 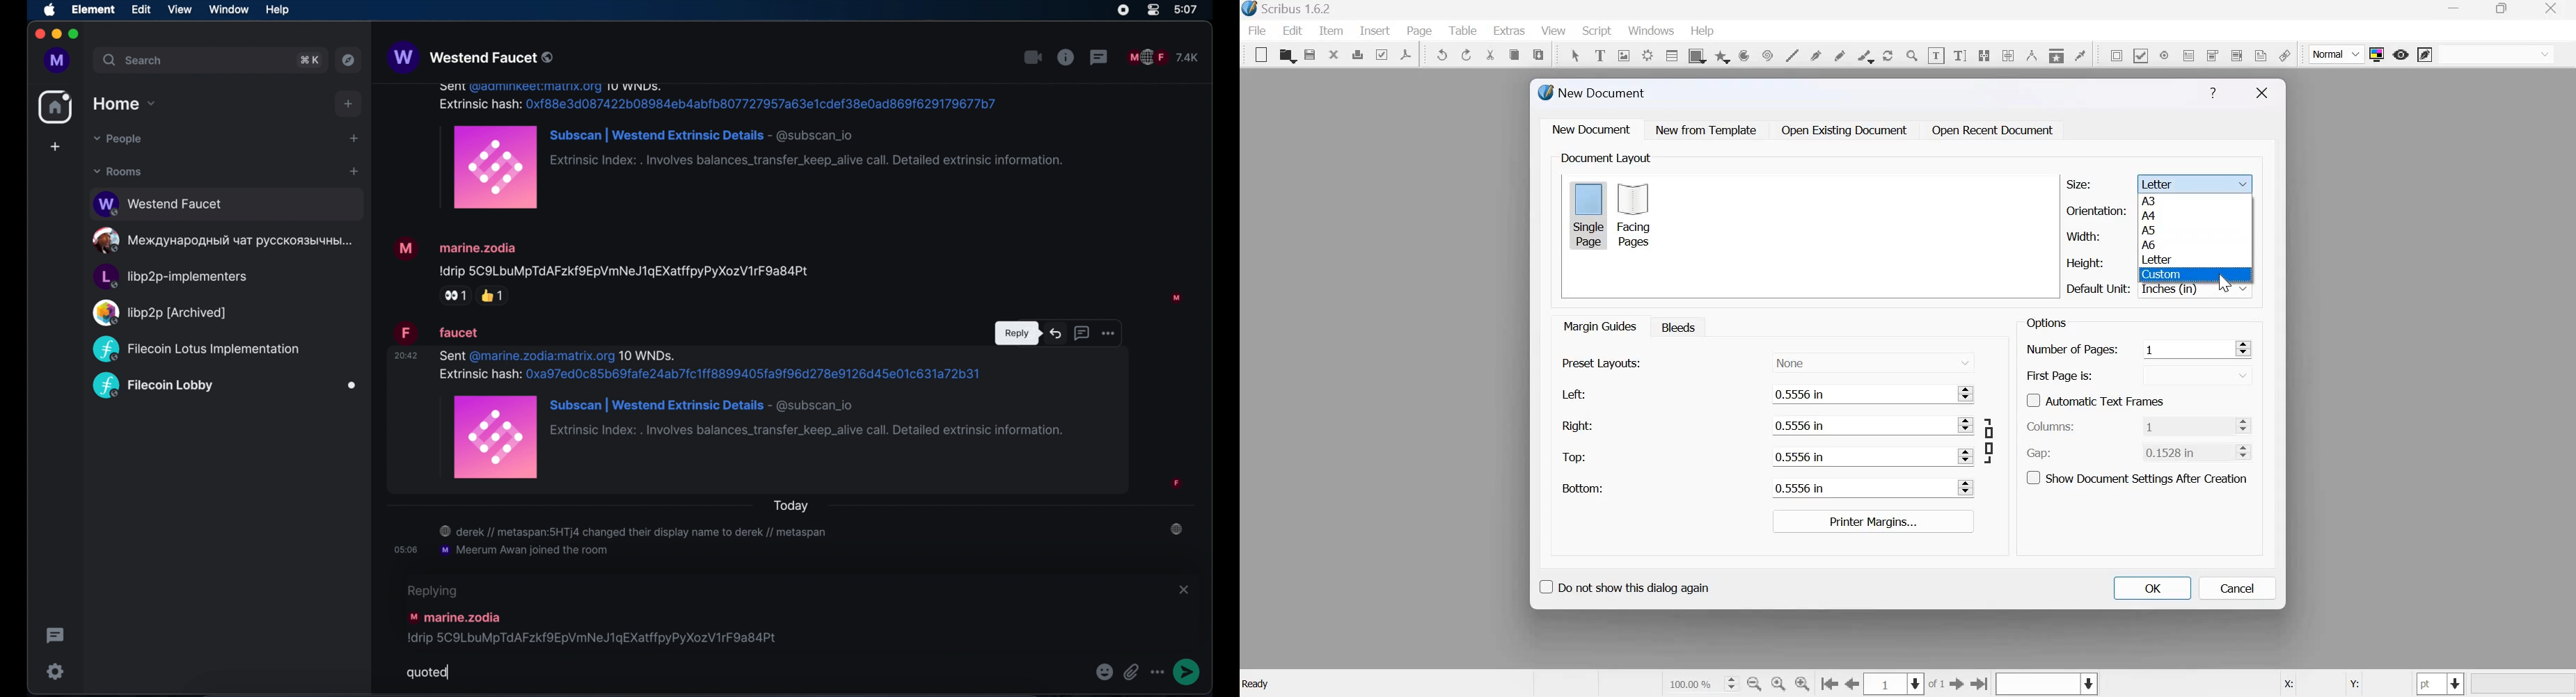 I want to click on Text frame, so click(x=1599, y=54).